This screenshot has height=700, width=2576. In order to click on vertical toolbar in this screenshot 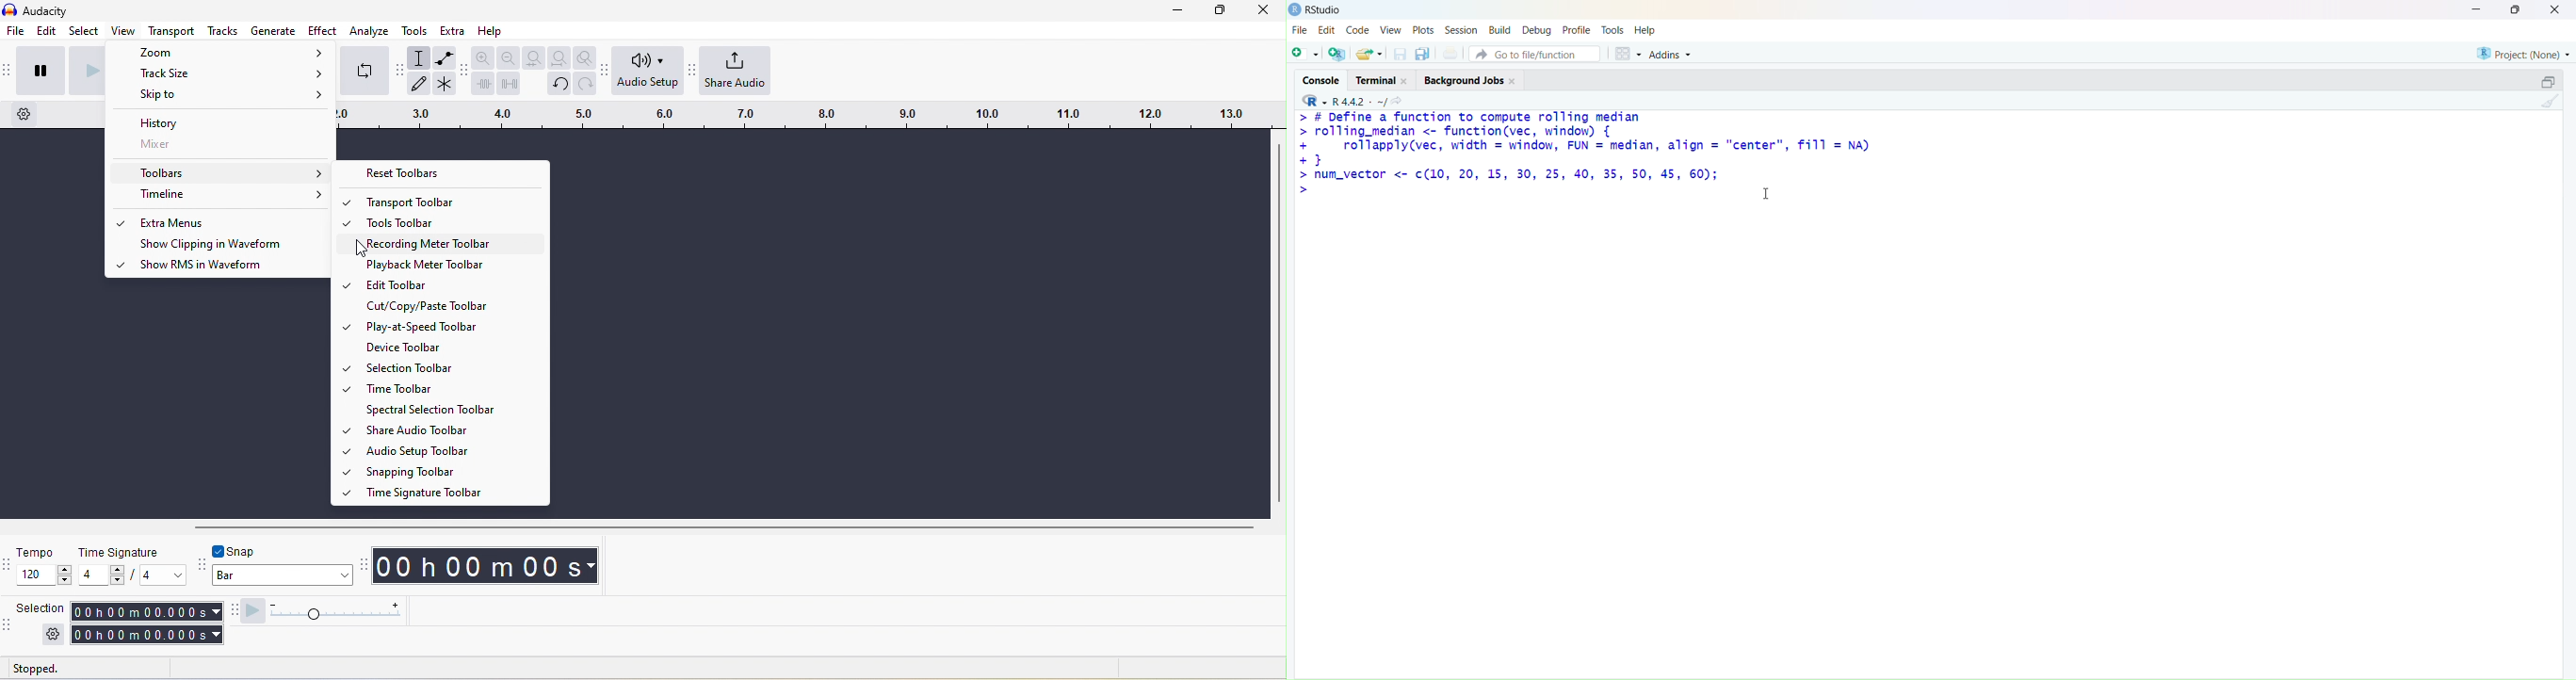, I will do `click(1279, 323)`.